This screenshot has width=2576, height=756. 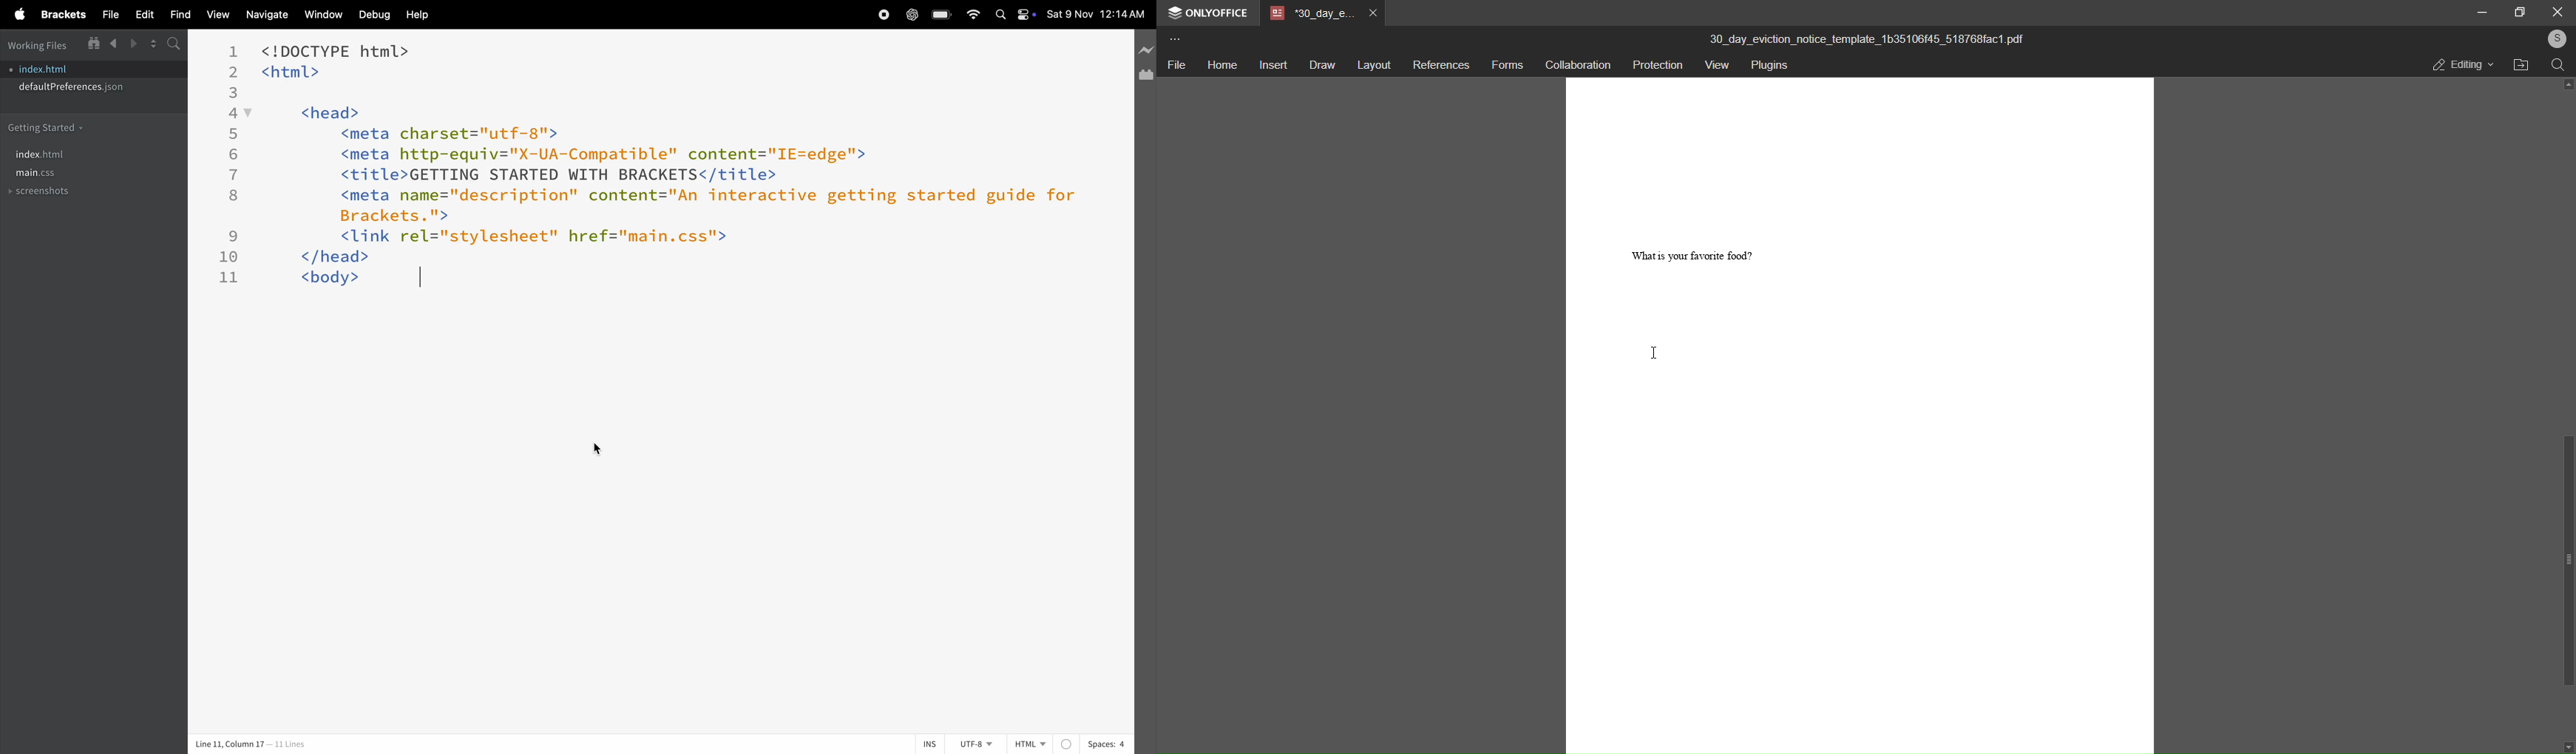 What do you see at coordinates (1146, 46) in the screenshot?
I see `new line` at bounding box center [1146, 46].